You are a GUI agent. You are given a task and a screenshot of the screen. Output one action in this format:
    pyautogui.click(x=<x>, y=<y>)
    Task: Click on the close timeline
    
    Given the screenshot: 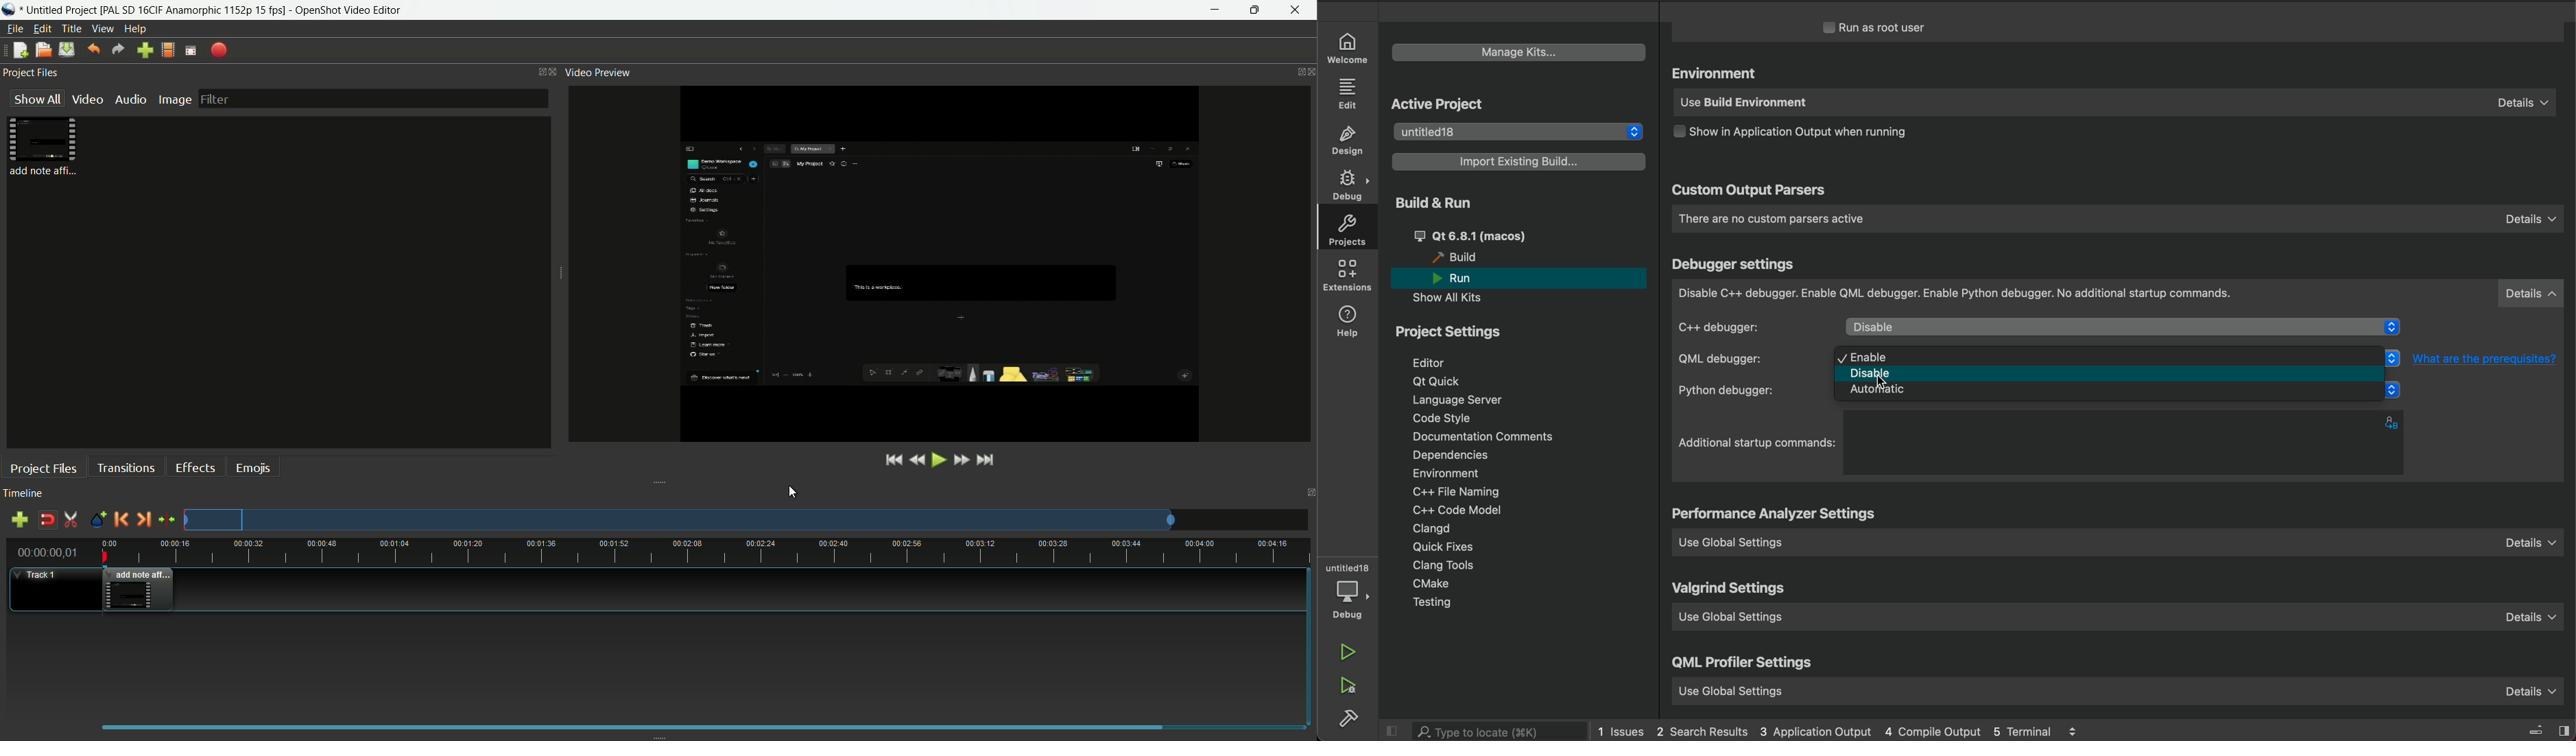 What is the action you would take?
    pyautogui.click(x=1309, y=493)
    